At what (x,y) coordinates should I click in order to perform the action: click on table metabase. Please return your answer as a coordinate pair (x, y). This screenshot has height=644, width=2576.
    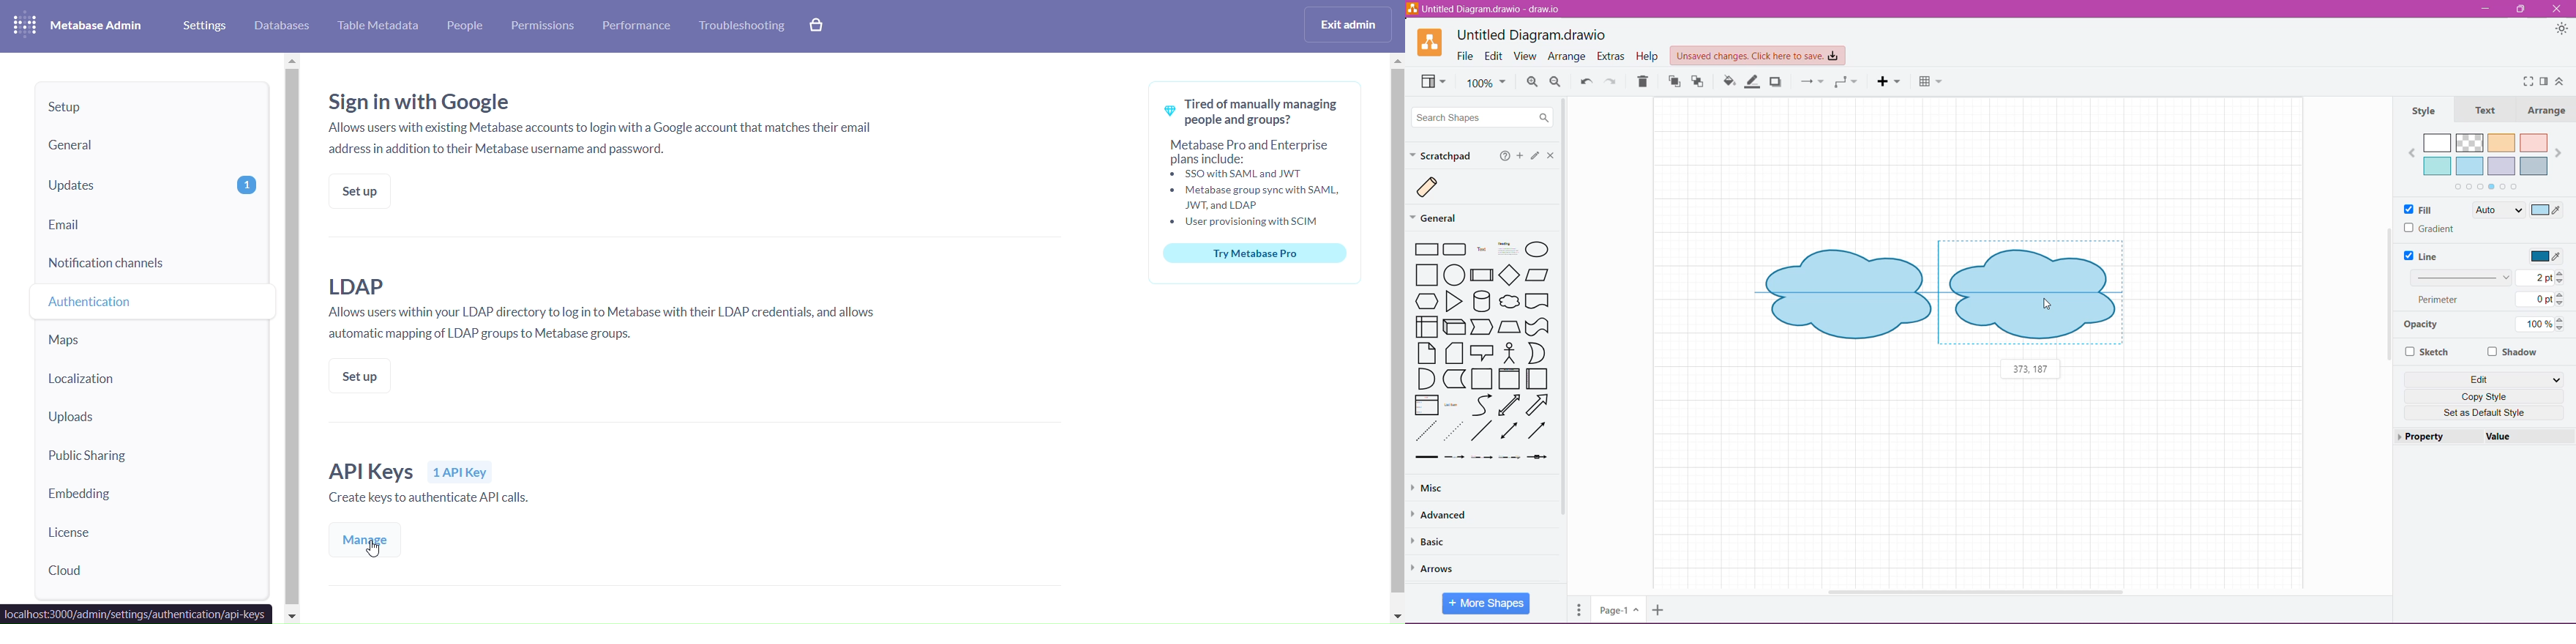
    Looking at the image, I should click on (378, 26).